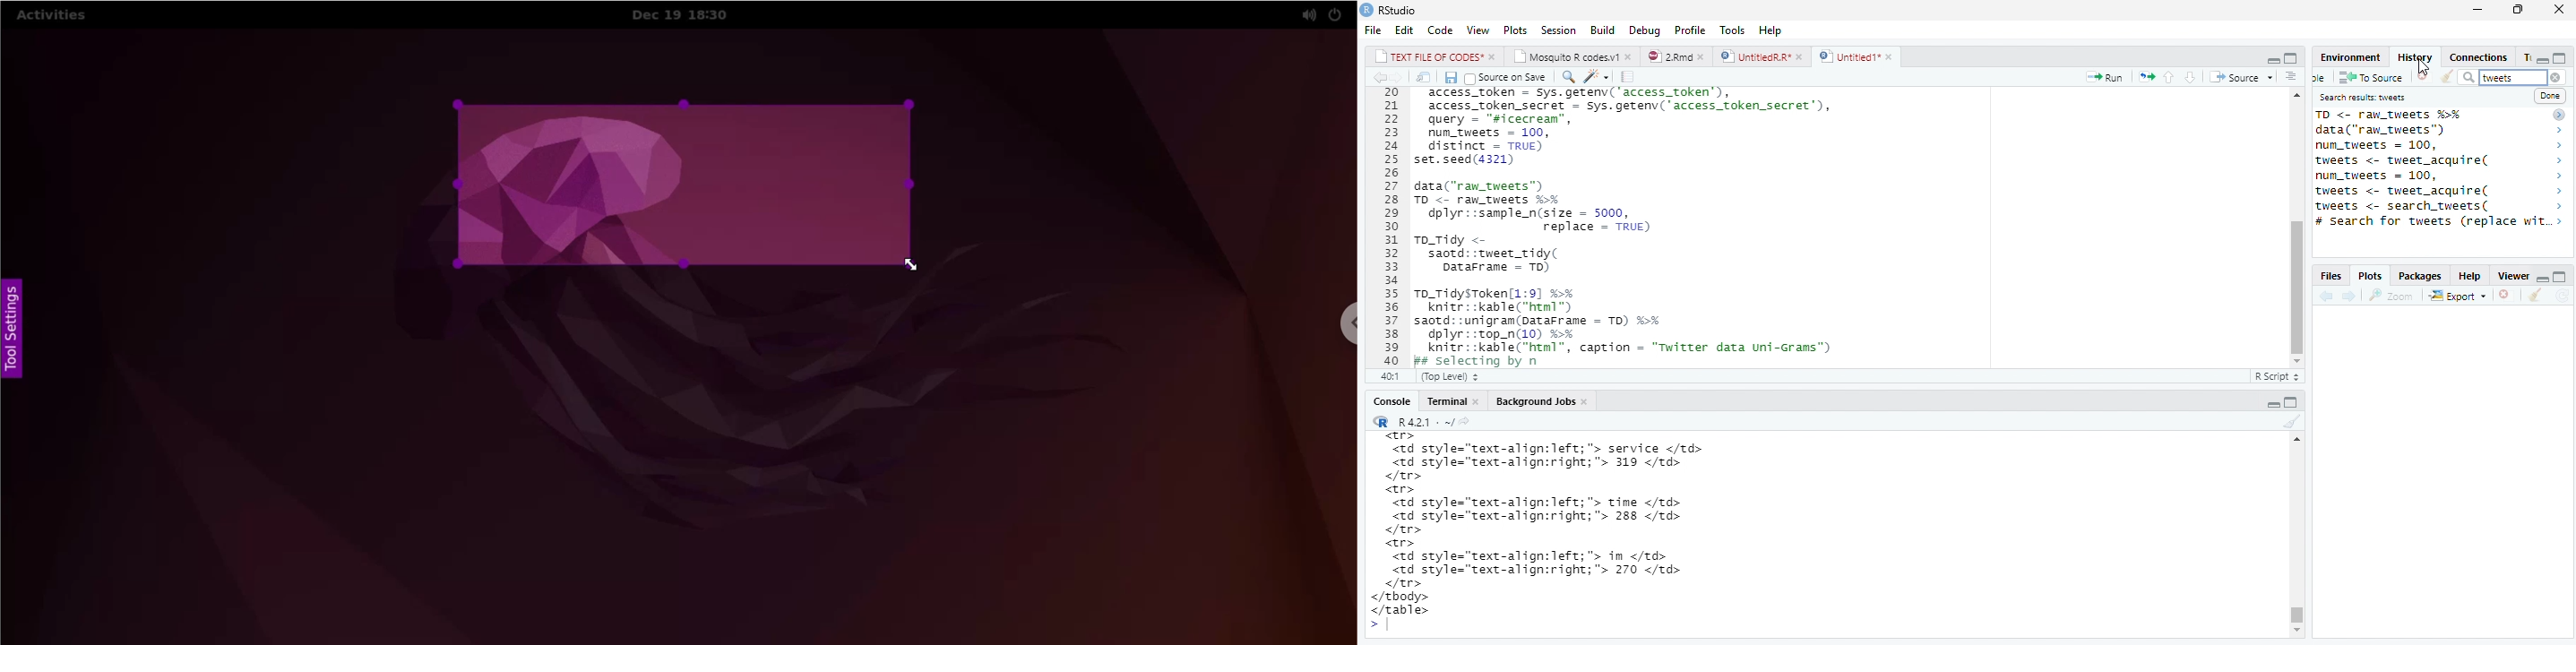 The image size is (2576, 672). What do you see at coordinates (2562, 11) in the screenshot?
I see `close` at bounding box center [2562, 11].